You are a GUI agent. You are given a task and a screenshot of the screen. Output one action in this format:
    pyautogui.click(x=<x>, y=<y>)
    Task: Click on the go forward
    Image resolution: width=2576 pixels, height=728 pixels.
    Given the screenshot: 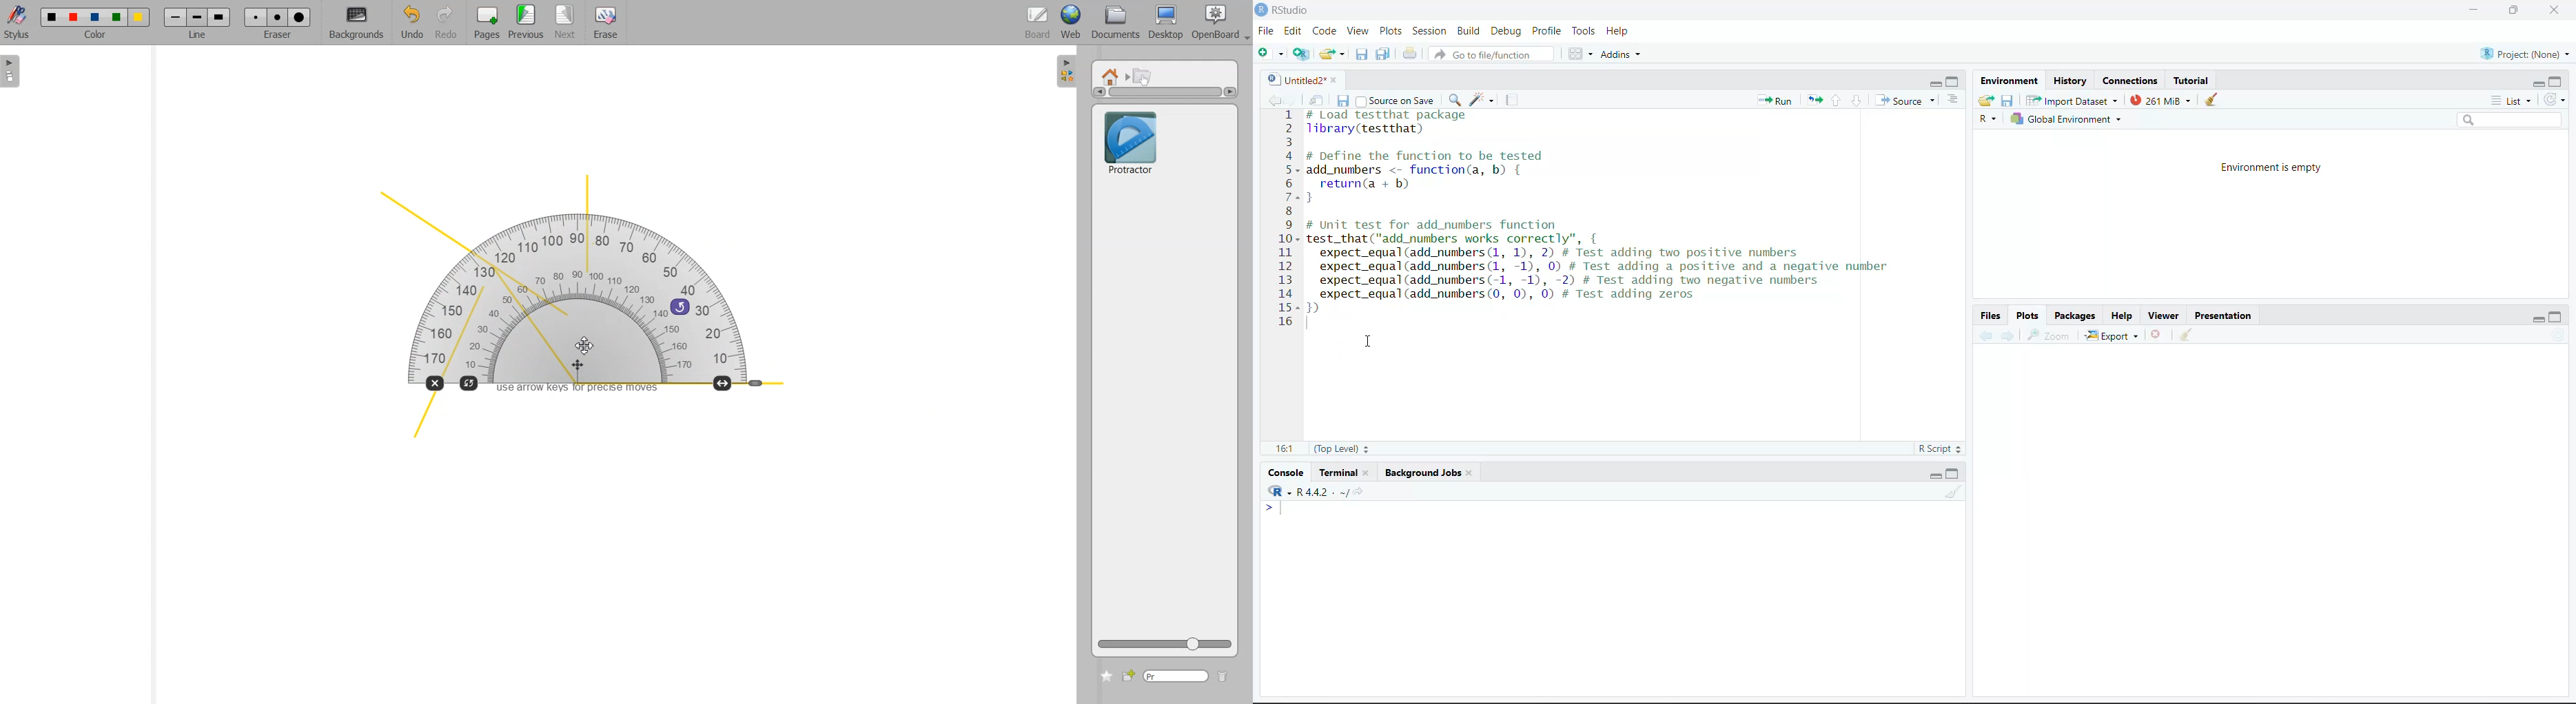 What is the action you would take?
    pyautogui.click(x=1293, y=100)
    